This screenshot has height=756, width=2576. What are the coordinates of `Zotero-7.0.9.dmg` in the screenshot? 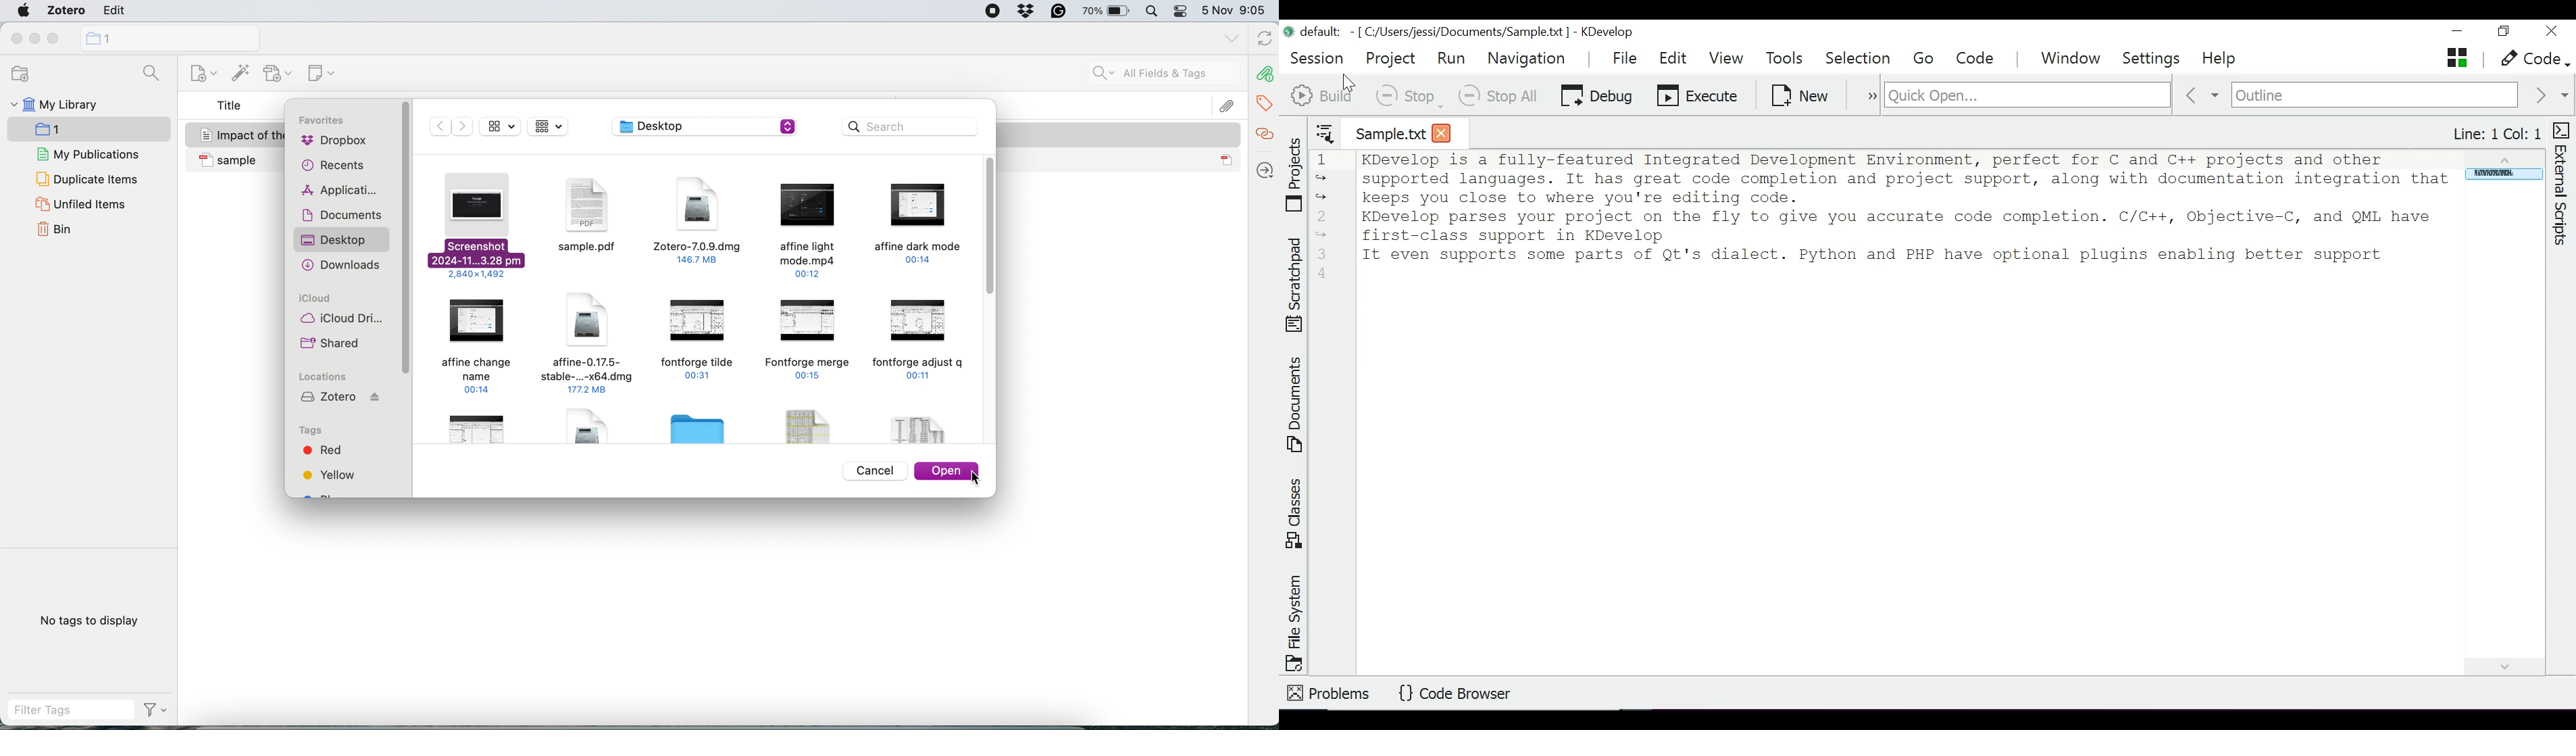 It's located at (698, 220).